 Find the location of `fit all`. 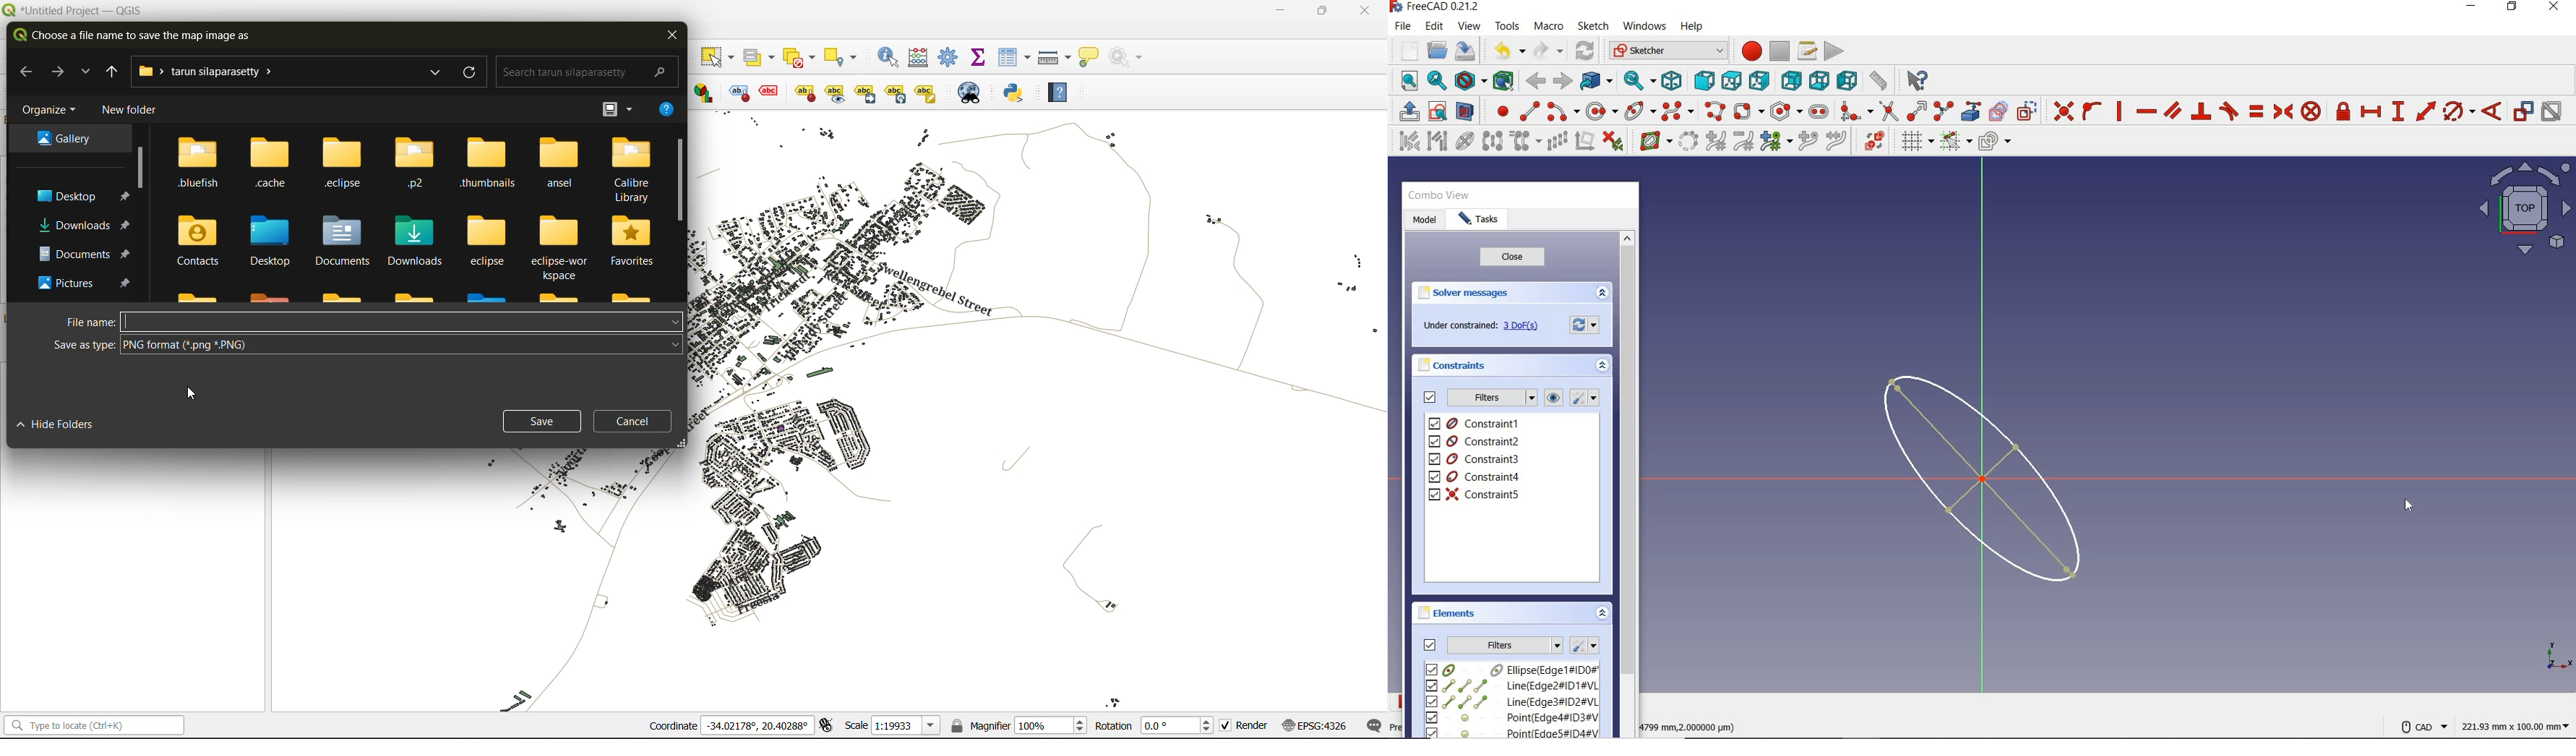

fit all is located at coordinates (1405, 82).